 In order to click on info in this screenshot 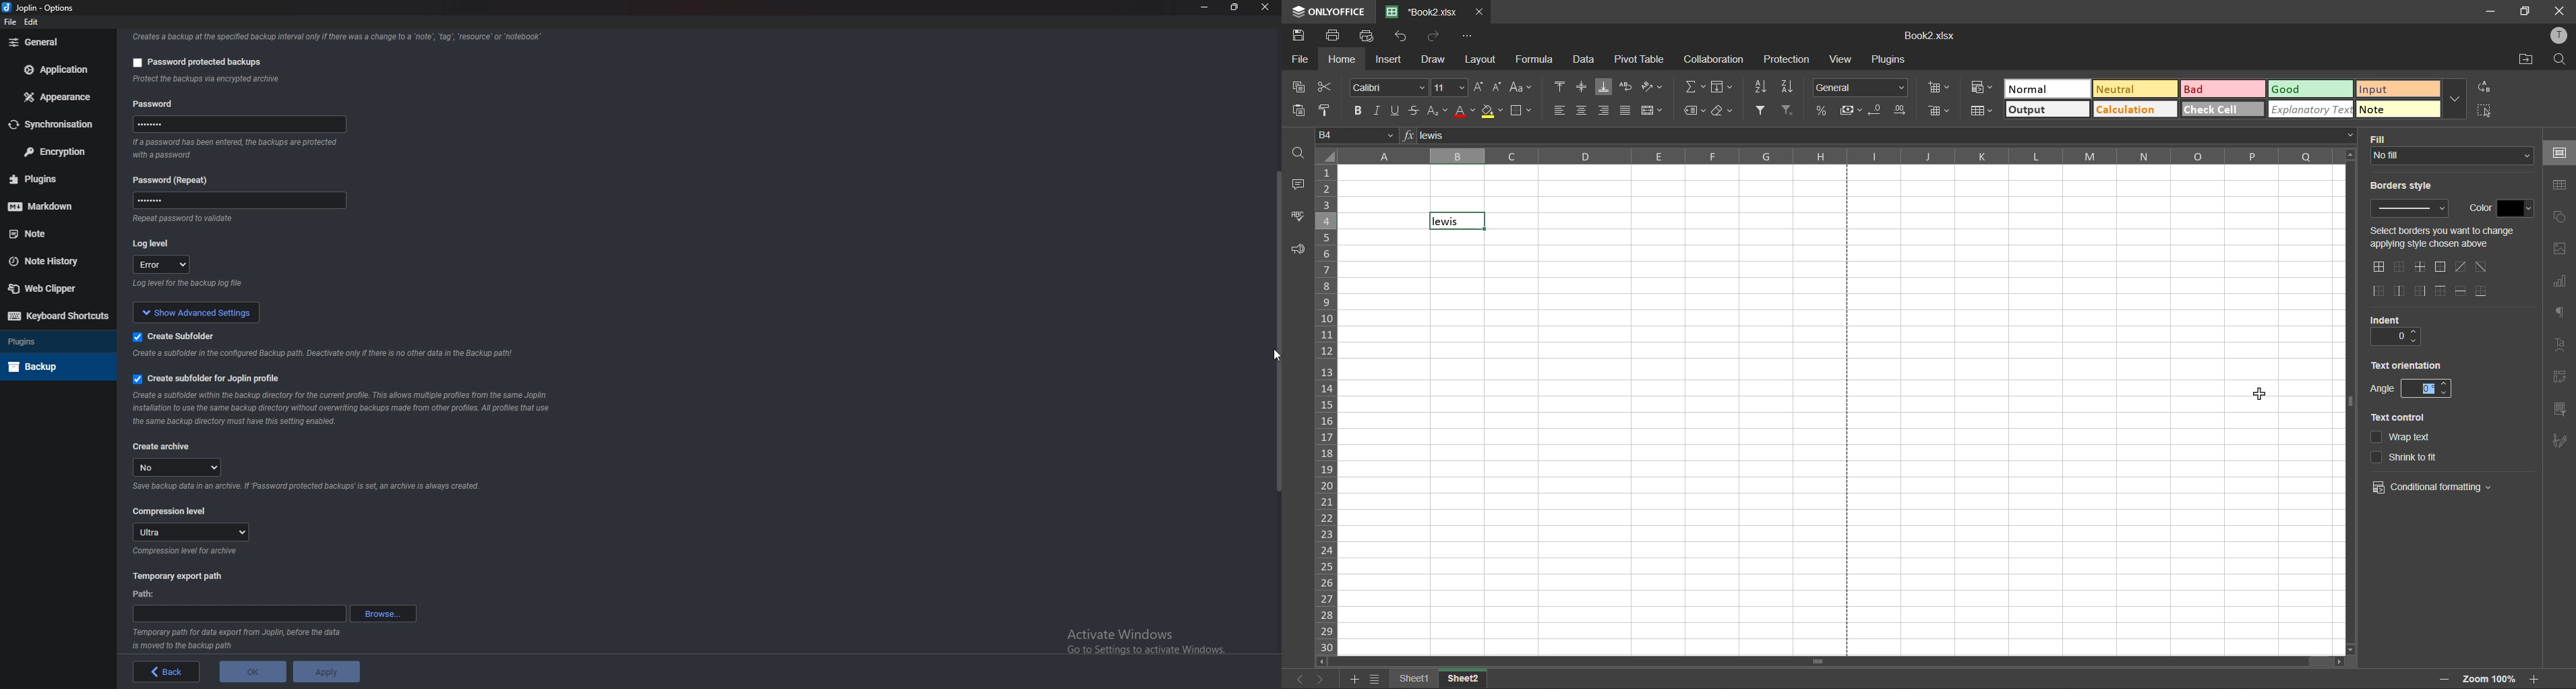, I will do `click(211, 220)`.